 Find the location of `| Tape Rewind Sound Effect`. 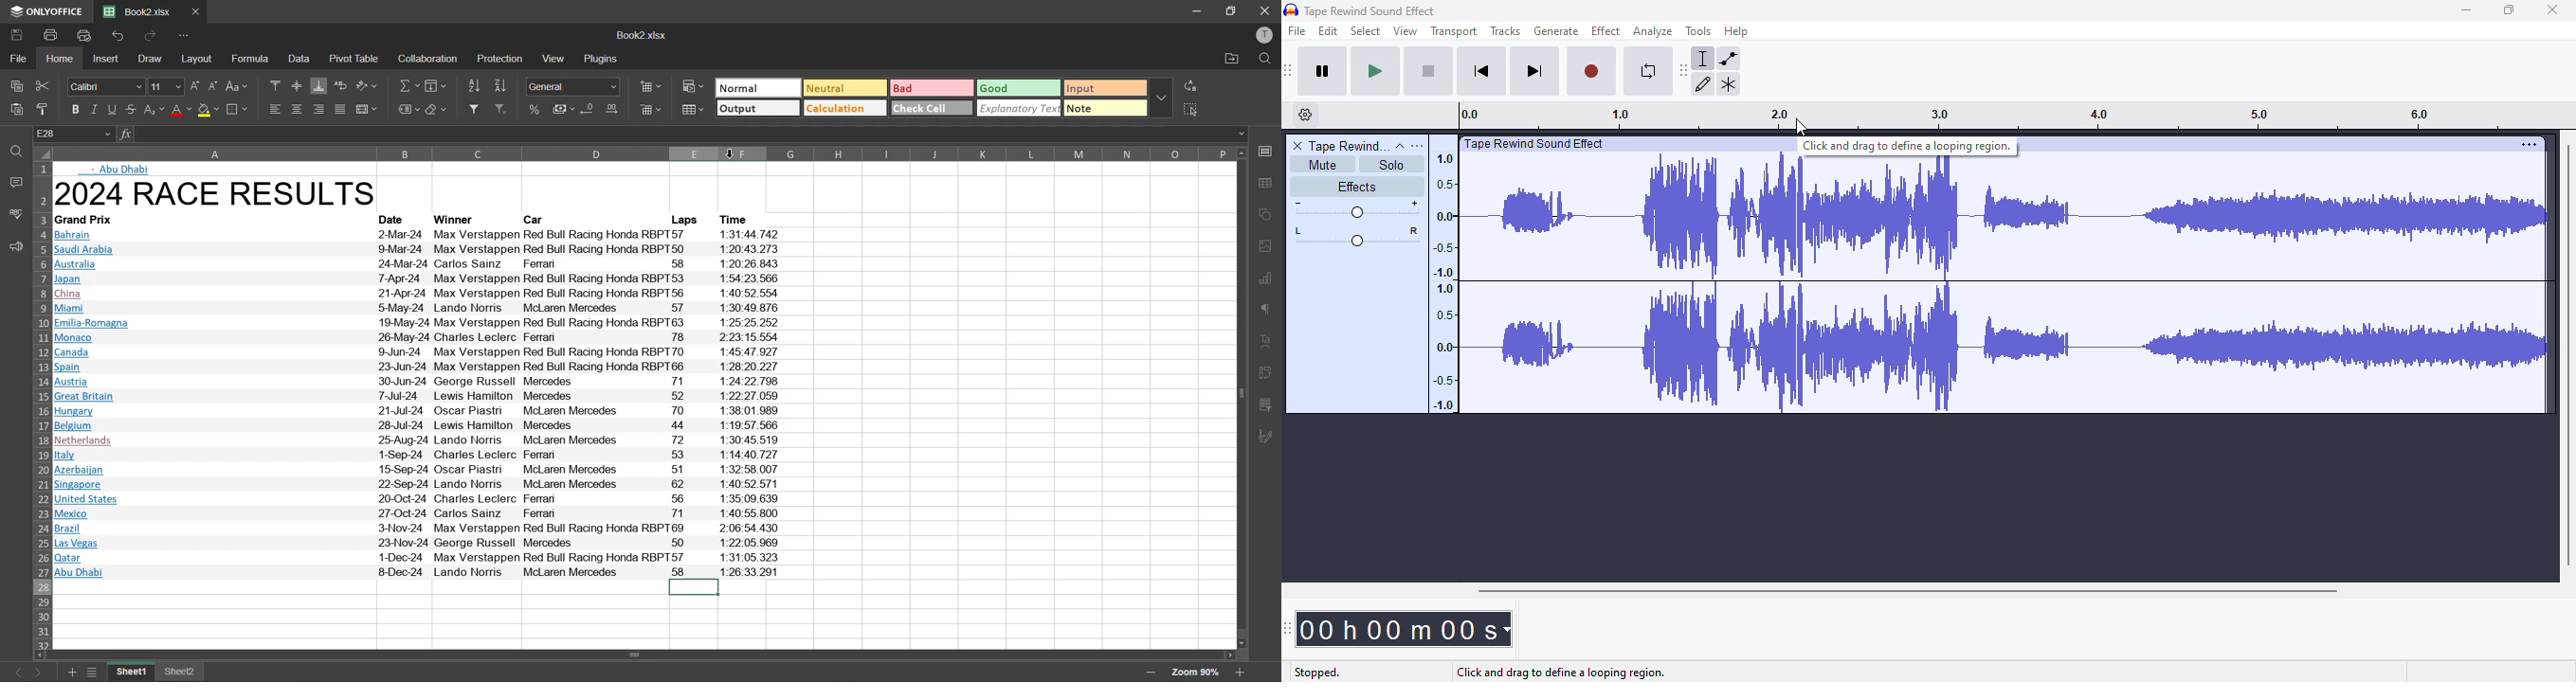

| Tape Rewind Sound Effect is located at coordinates (1533, 144).